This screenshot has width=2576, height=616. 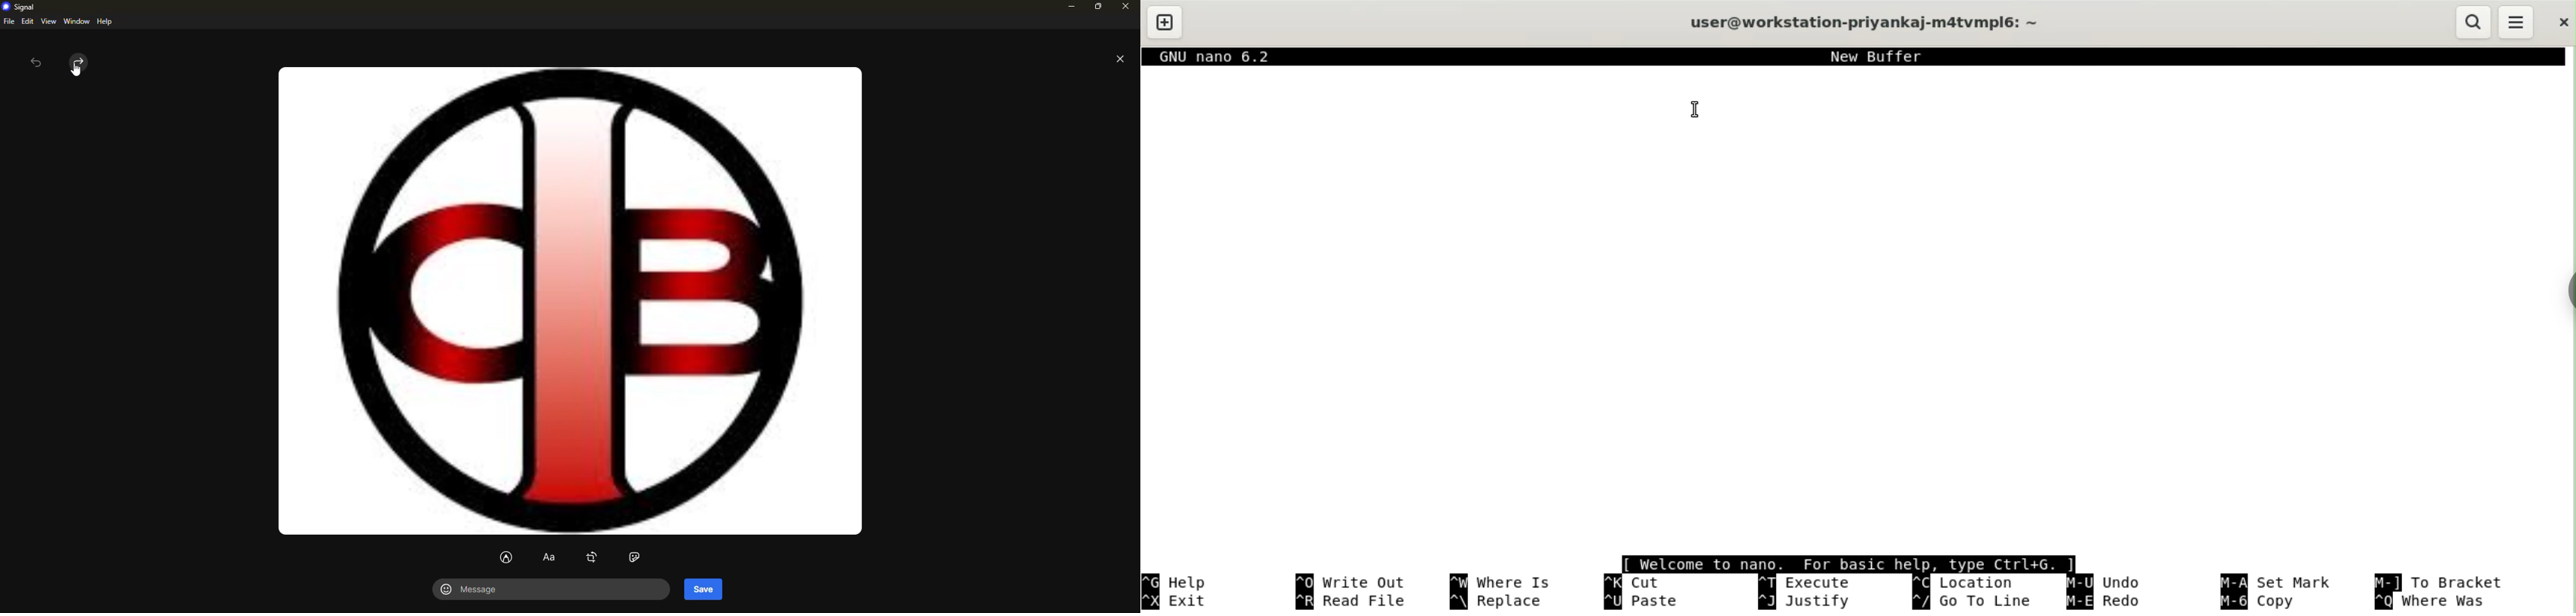 I want to click on file, so click(x=8, y=21).